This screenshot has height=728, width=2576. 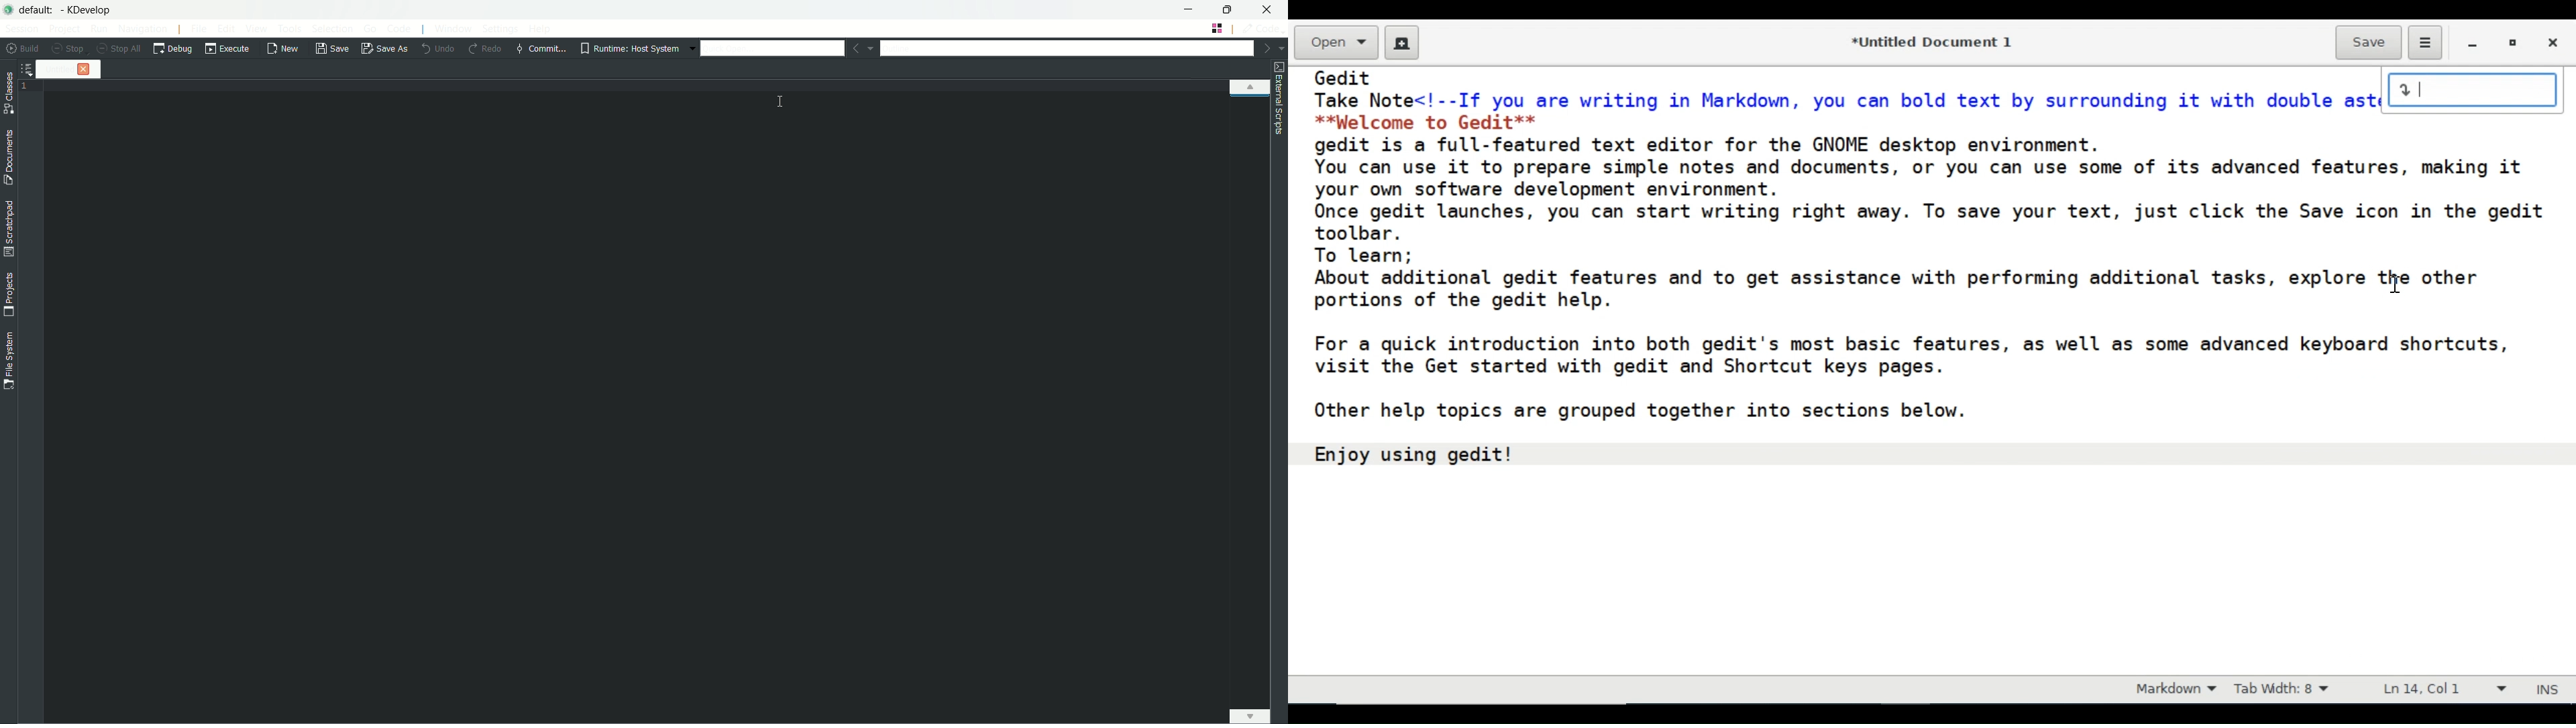 I want to click on view, so click(x=256, y=28).